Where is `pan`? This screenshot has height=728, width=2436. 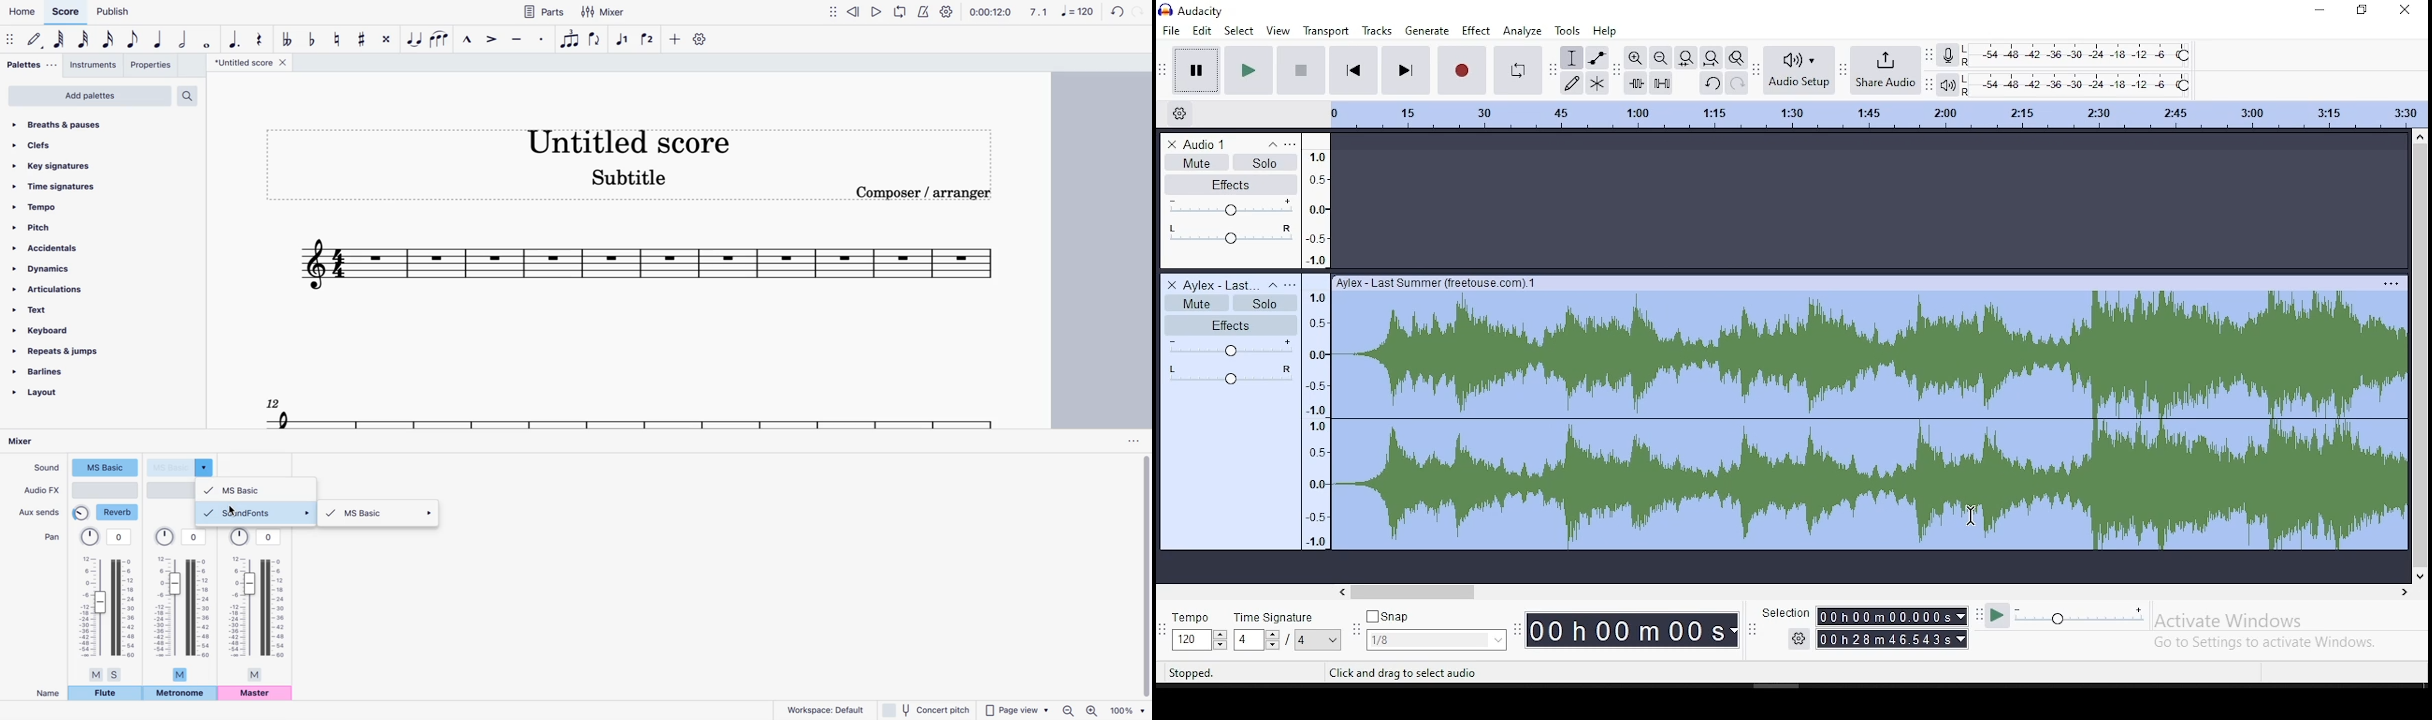
pan is located at coordinates (184, 605).